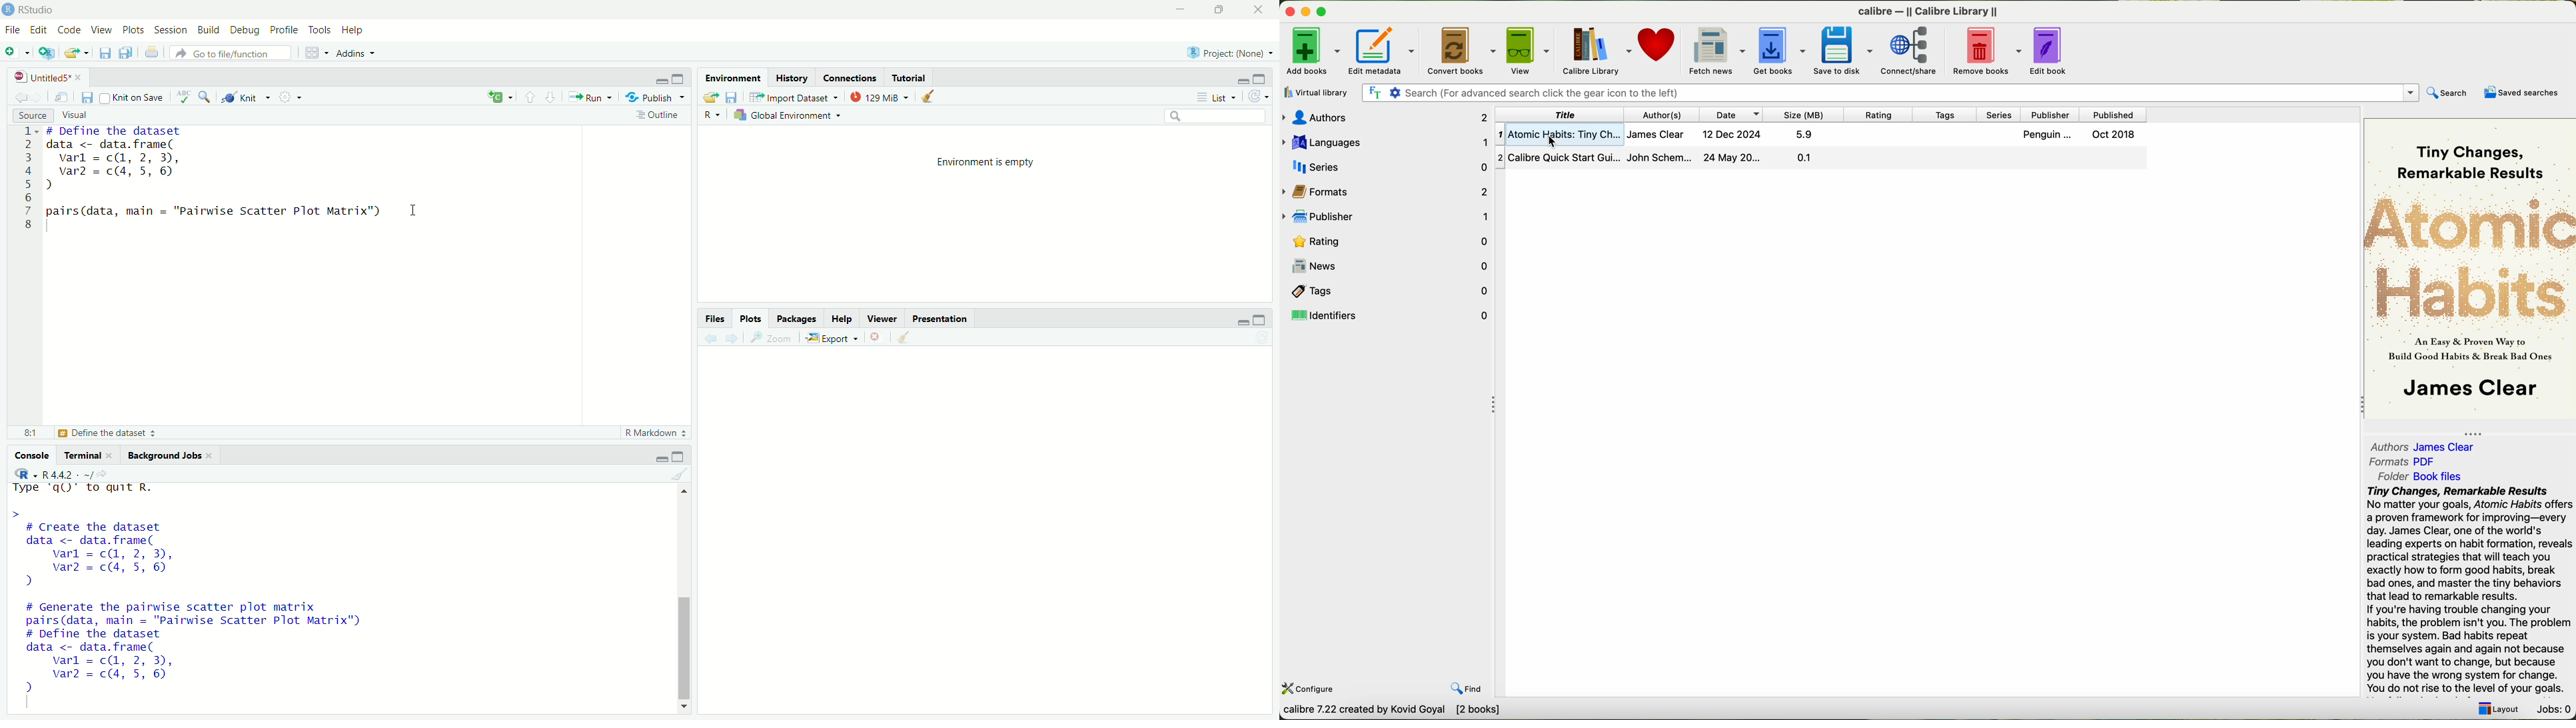 This screenshot has height=728, width=2576. I want to click on Visual, so click(79, 116).